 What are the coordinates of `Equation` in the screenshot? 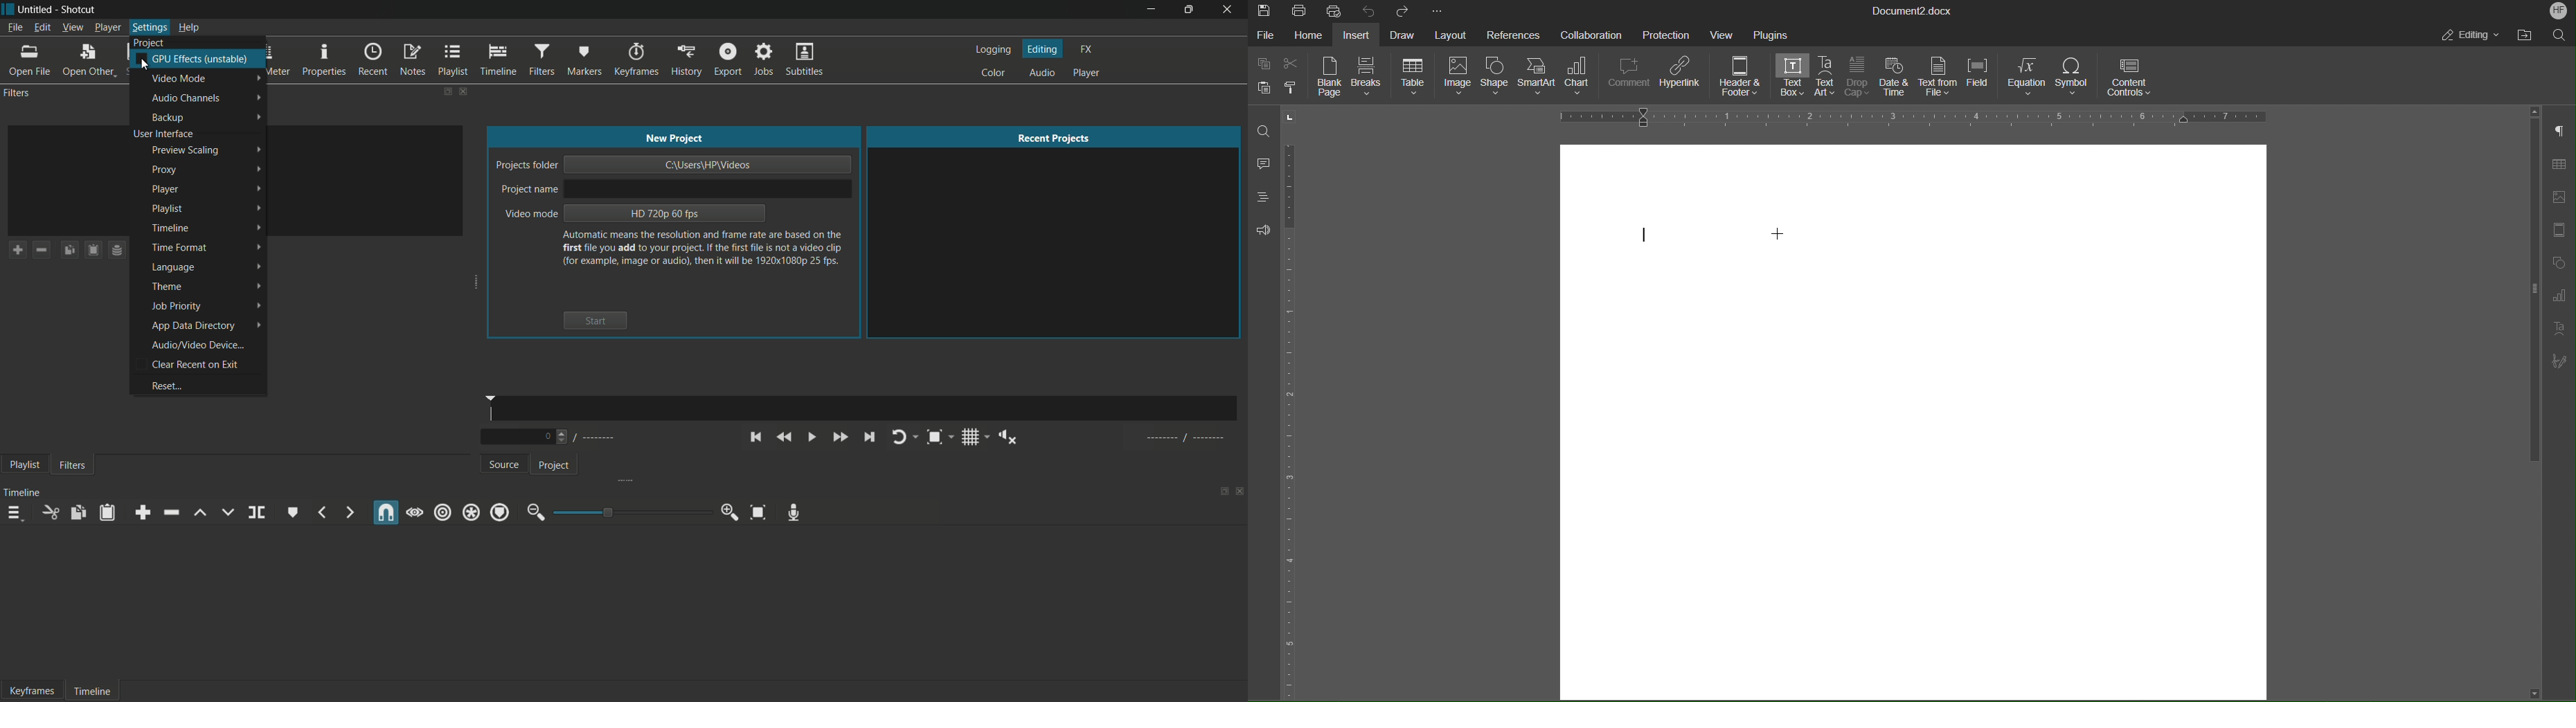 It's located at (2026, 77).